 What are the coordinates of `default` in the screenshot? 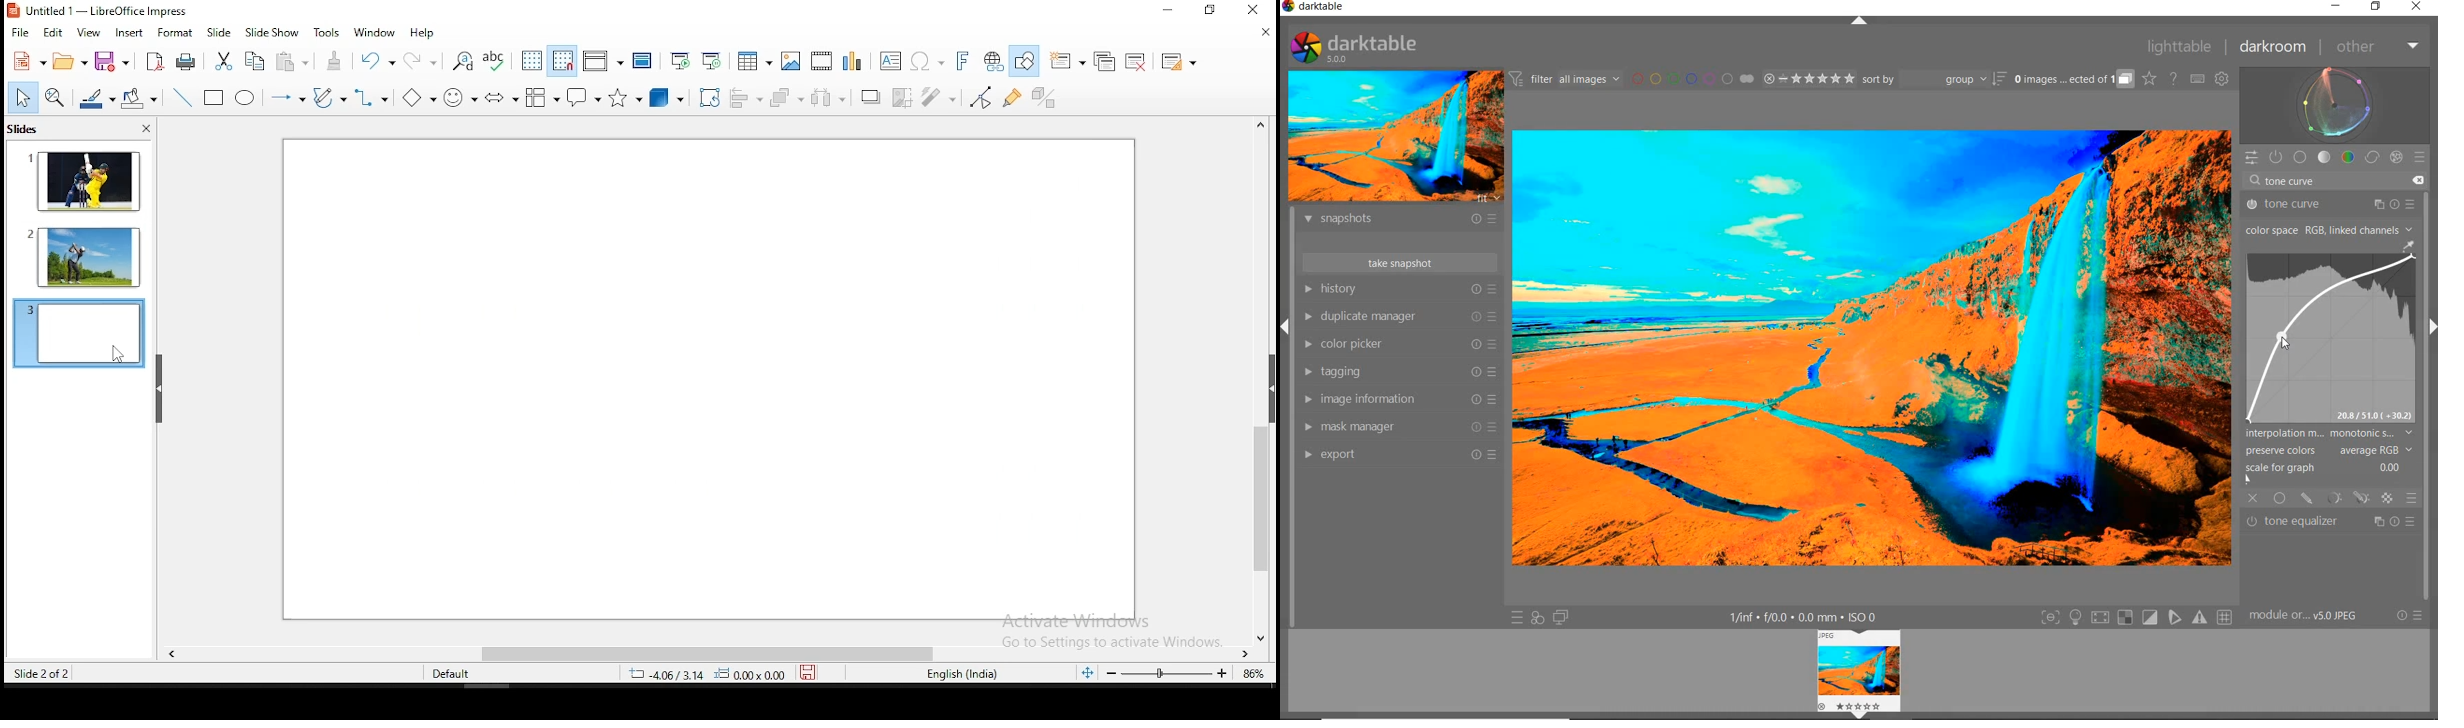 It's located at (452, 675).